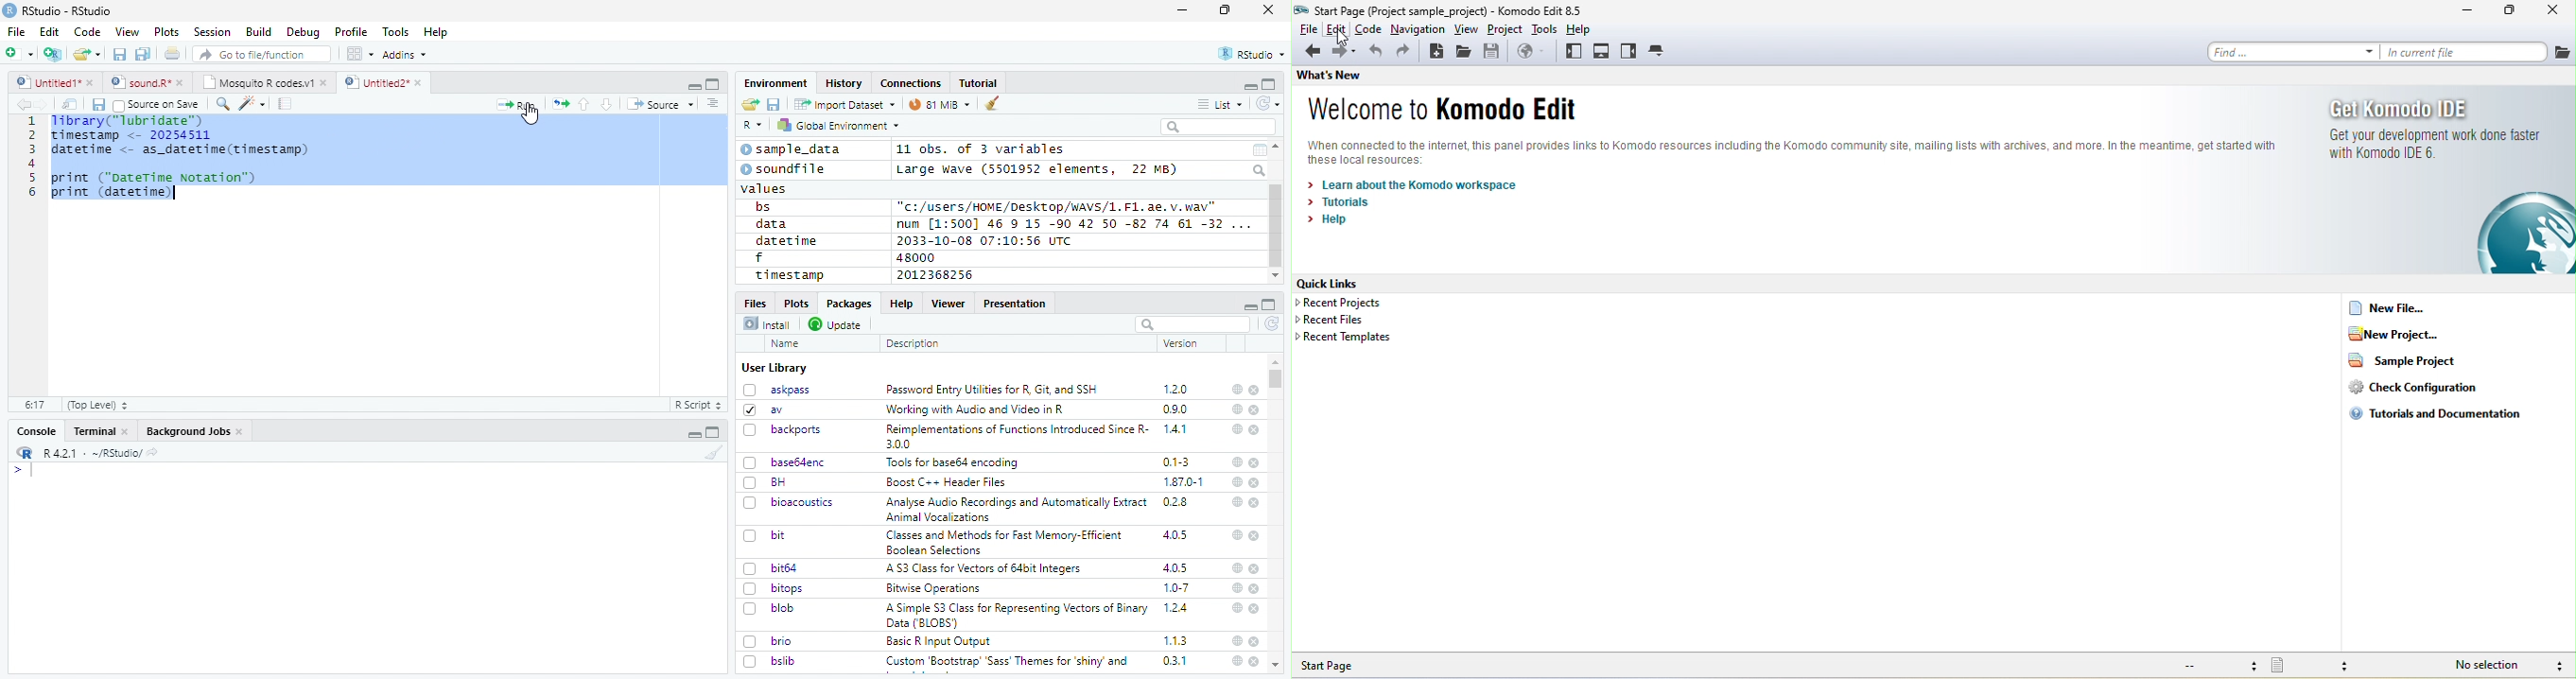 The width and height of the screenshot is (2576, 700). What do you see at coordinates (759, 258) in the screenshot?
I see `f` at bounding box center [759, 258].